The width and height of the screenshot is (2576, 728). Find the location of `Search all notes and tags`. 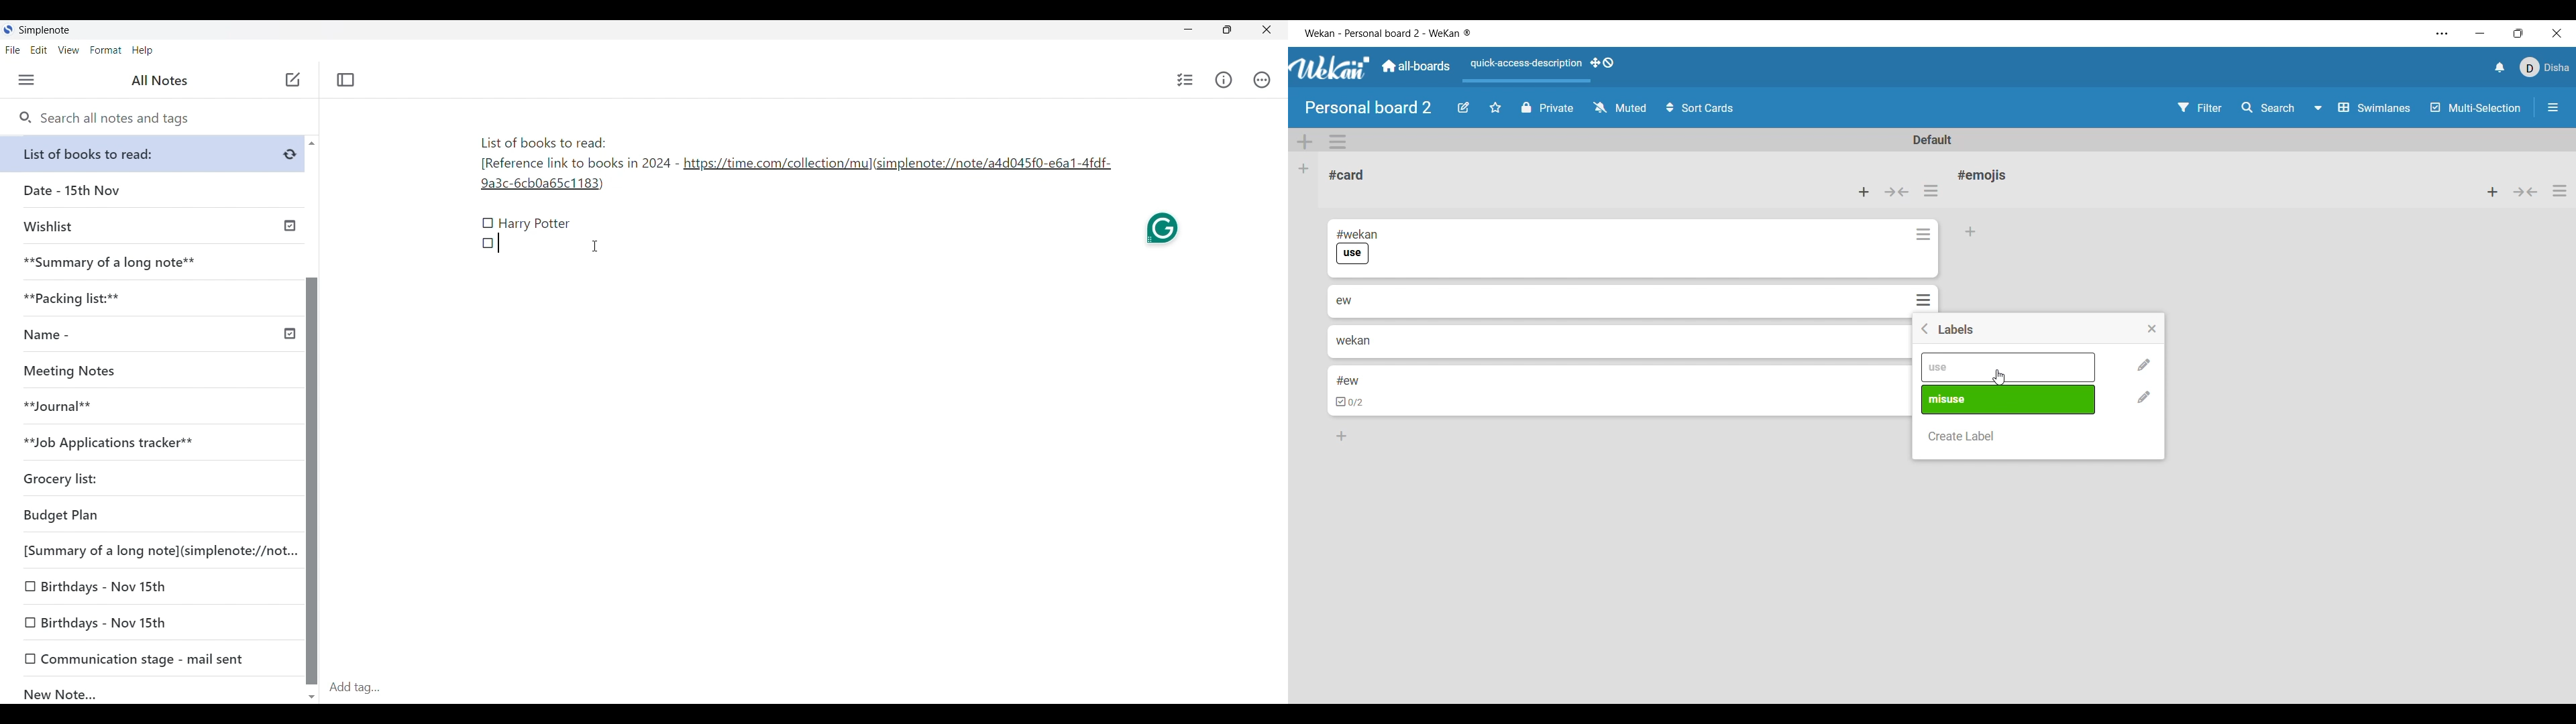

Search all notes and tags is located at coordinates (104, 119).